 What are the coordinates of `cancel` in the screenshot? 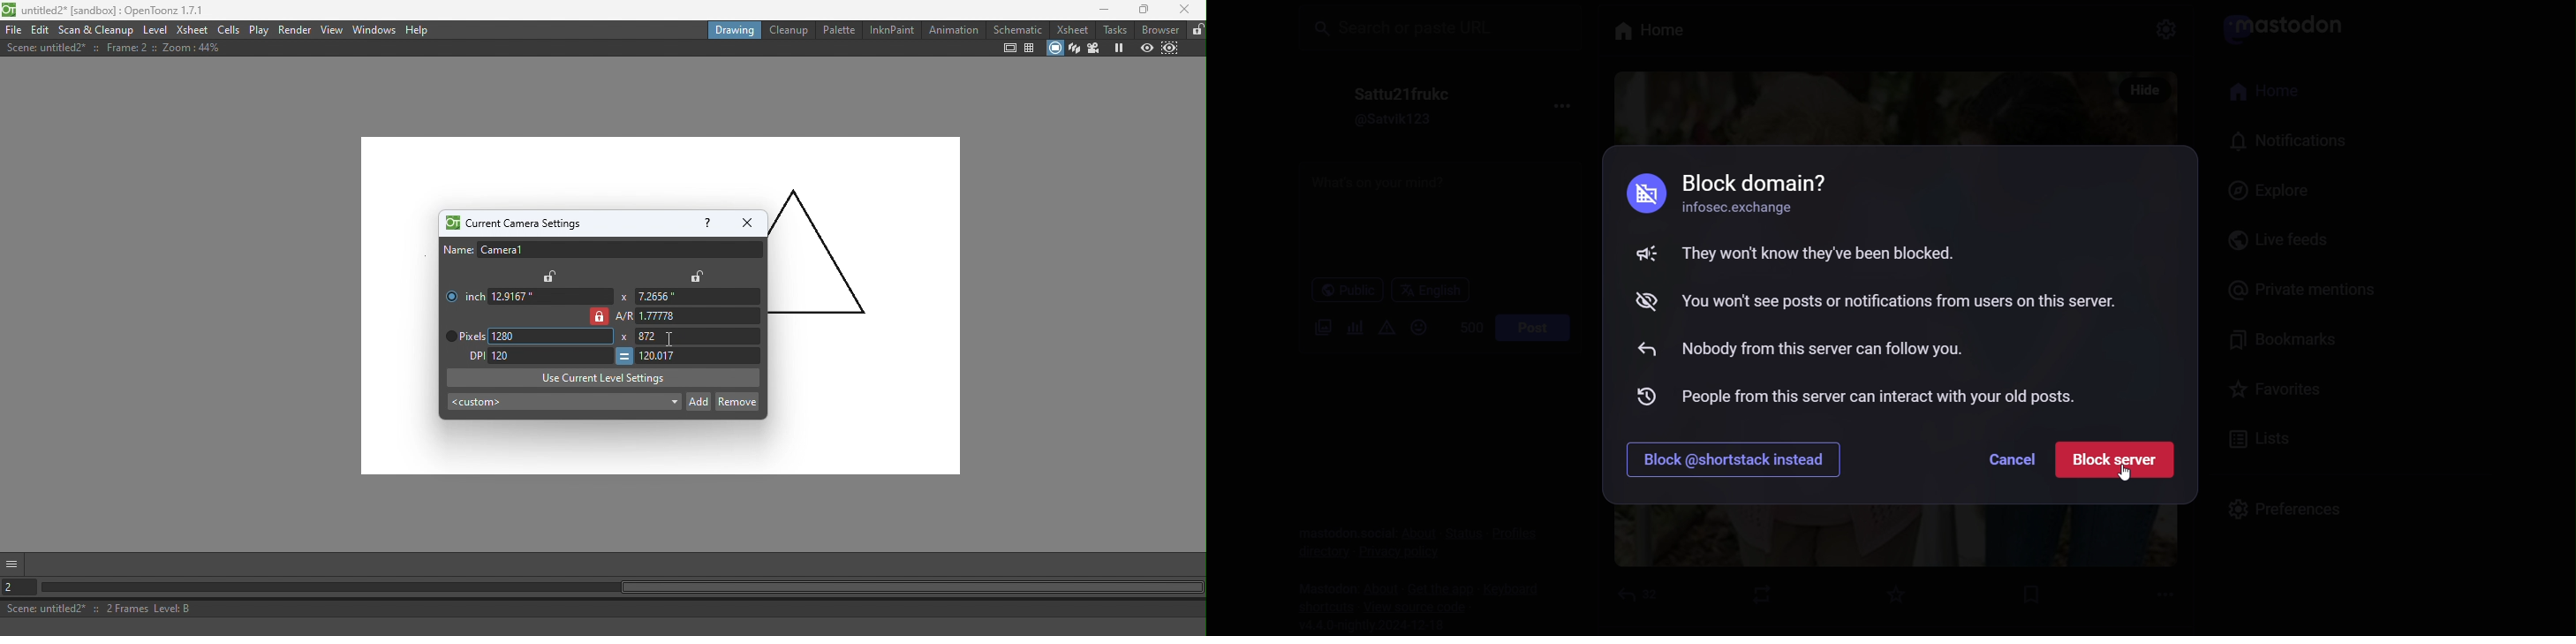 It's located at (2015, 458).